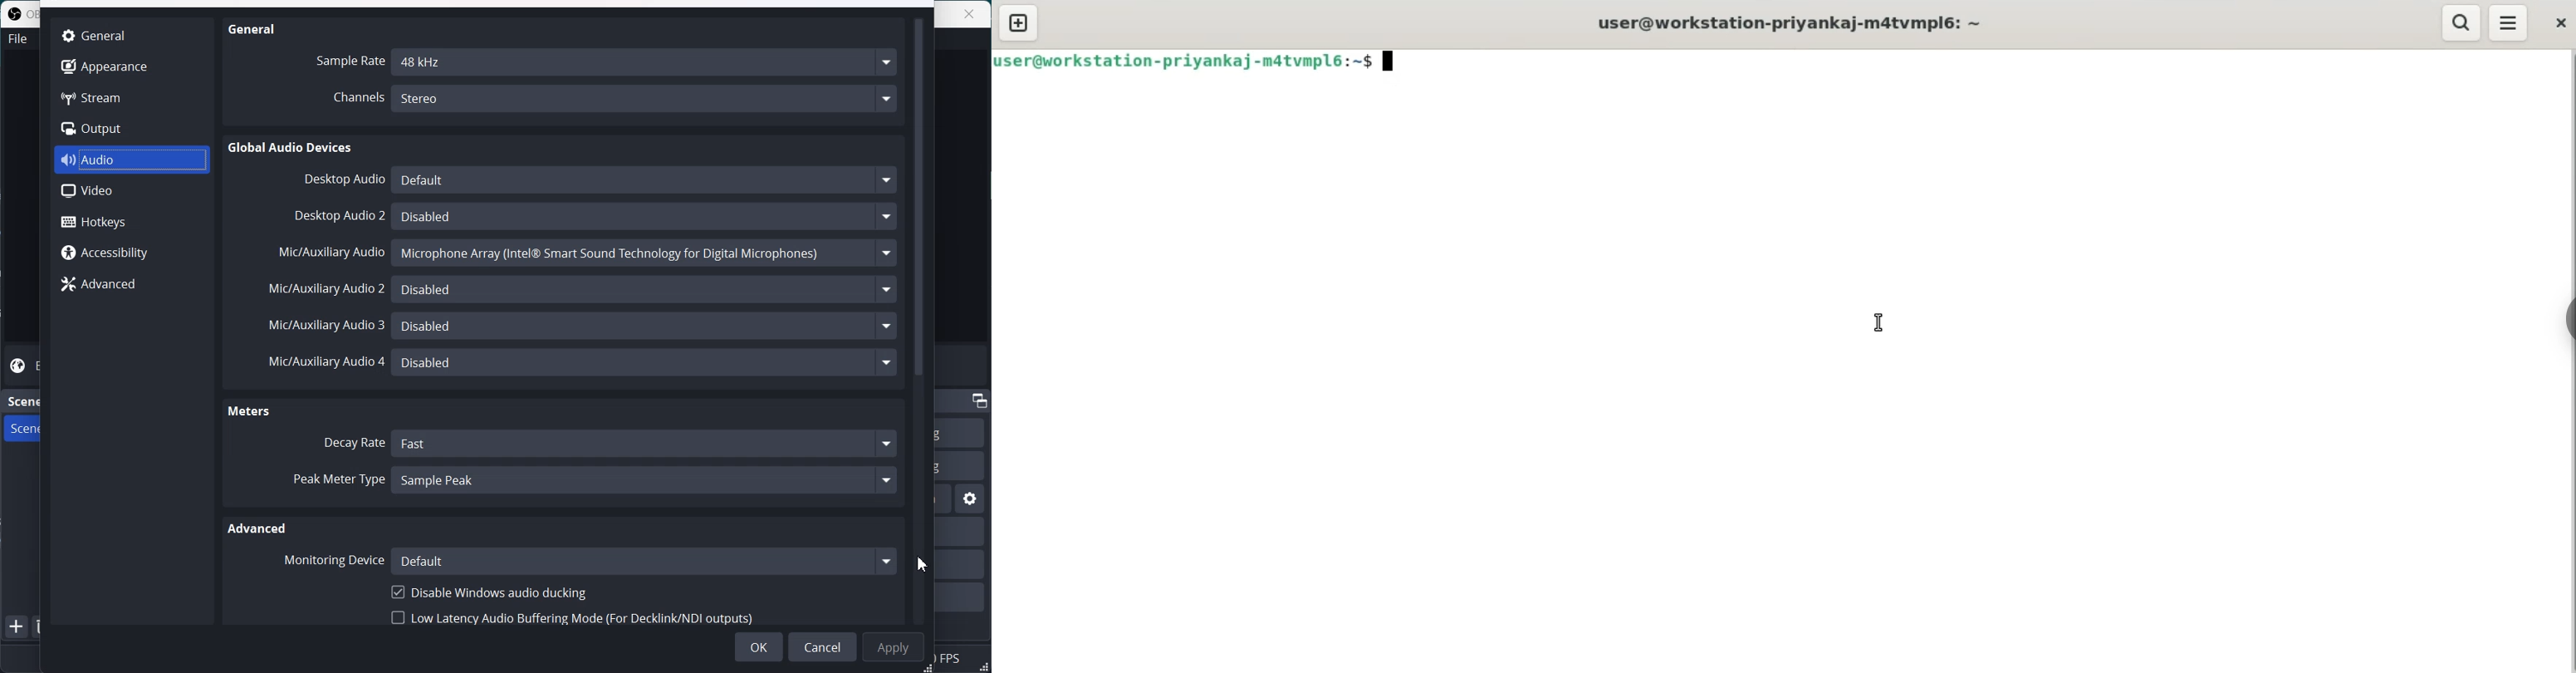 The width and height of the screenshot is (2576, 700). I want to click on Disable window audio ducking, so click(488, 591).